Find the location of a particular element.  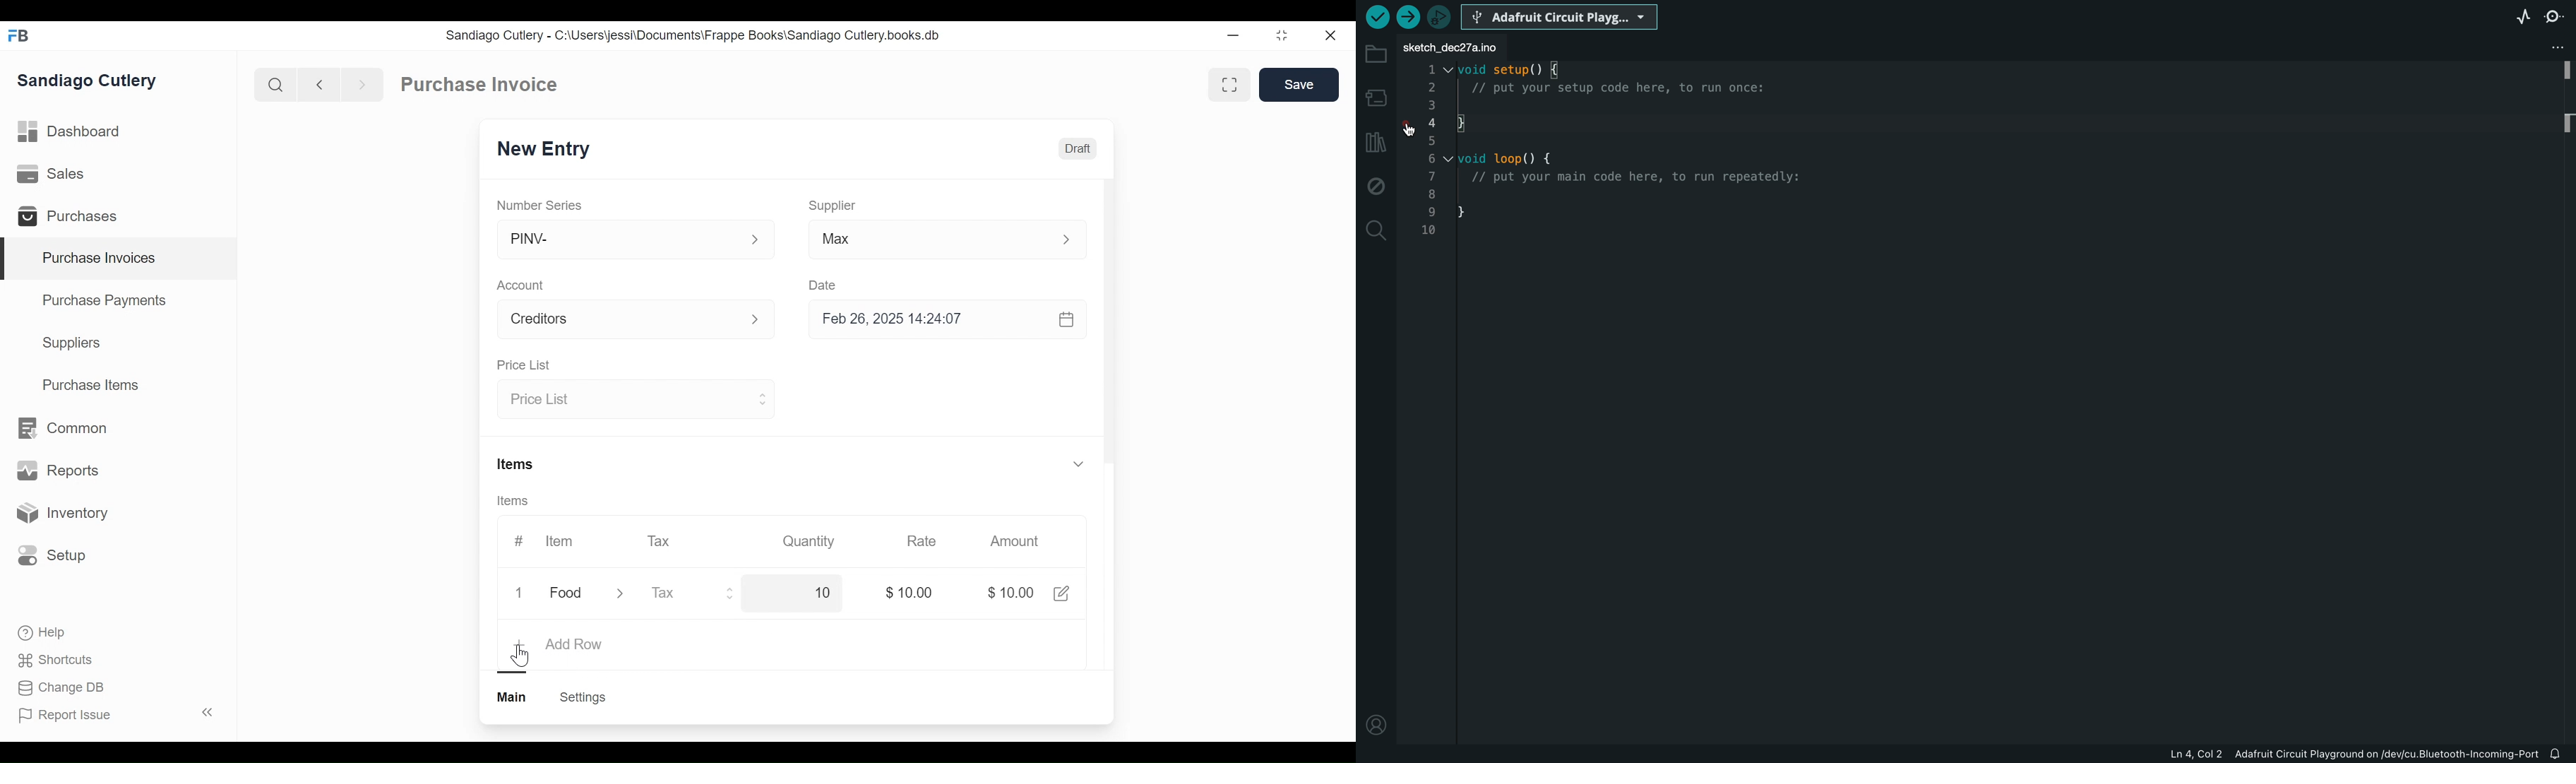

restore is located at coordinates (1280, 36).